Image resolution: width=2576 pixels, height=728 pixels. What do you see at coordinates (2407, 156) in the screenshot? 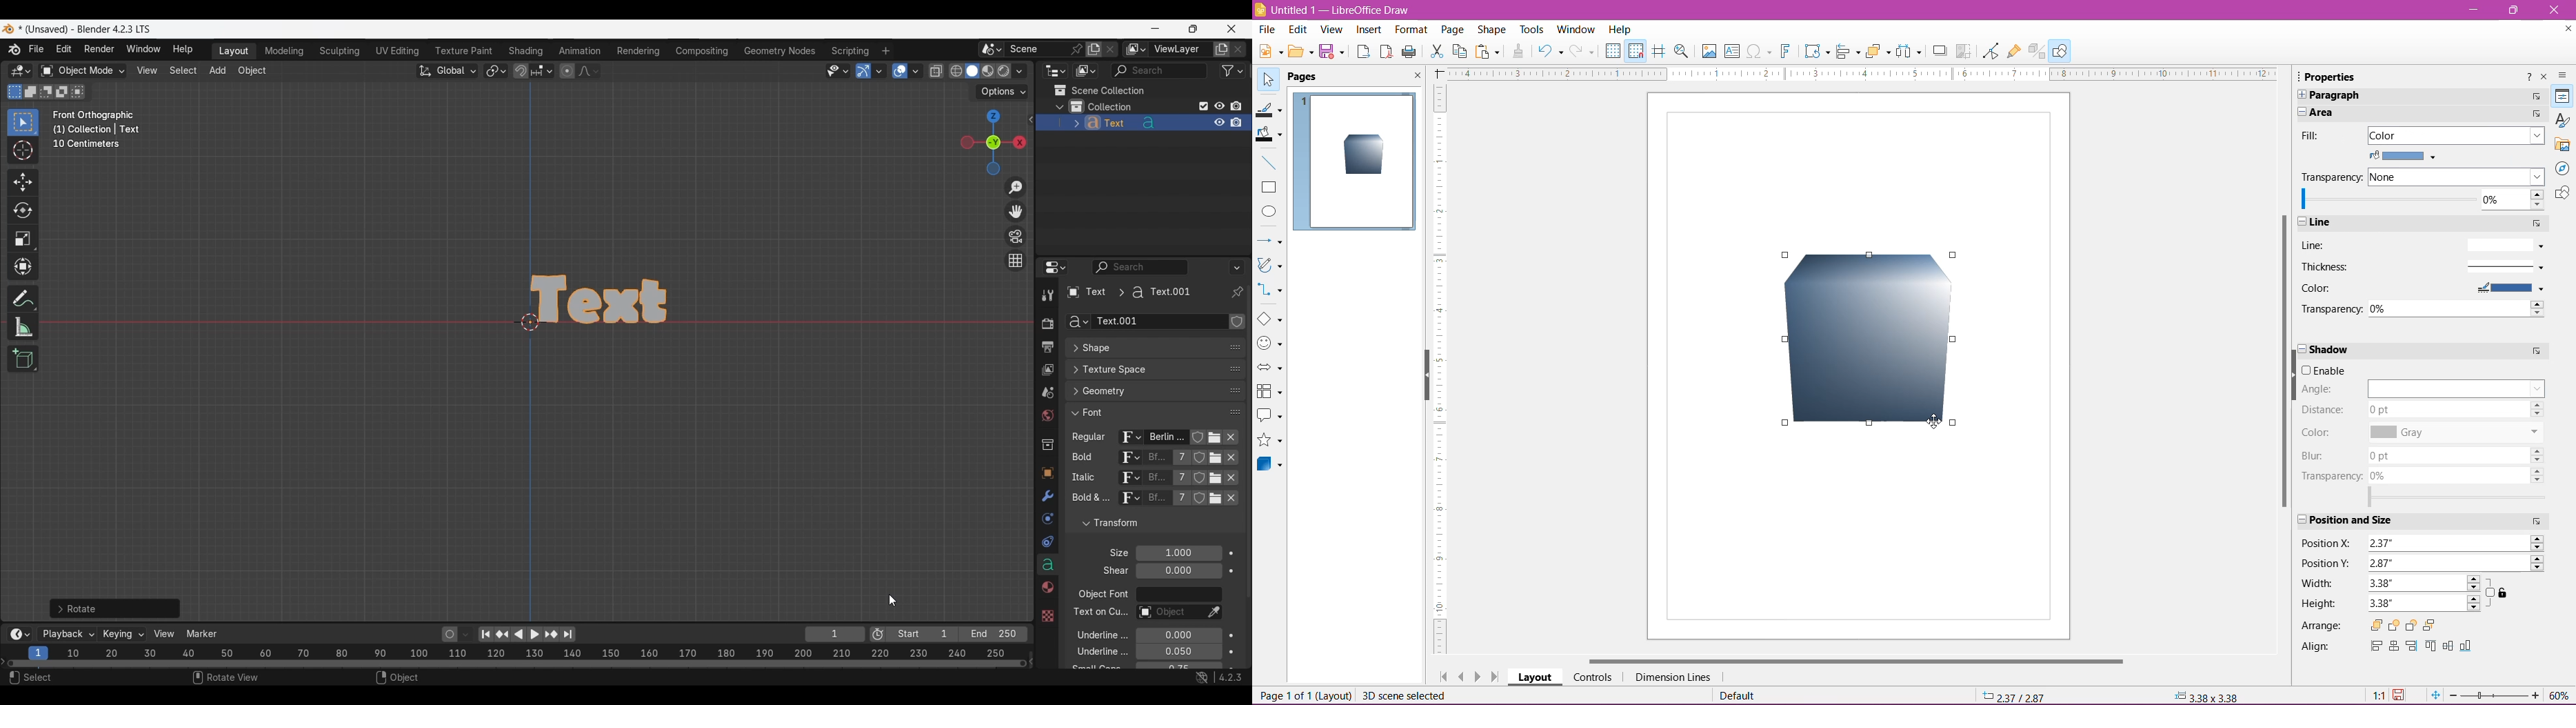
I see `Fill Color` at bounding box center [2407, 156].